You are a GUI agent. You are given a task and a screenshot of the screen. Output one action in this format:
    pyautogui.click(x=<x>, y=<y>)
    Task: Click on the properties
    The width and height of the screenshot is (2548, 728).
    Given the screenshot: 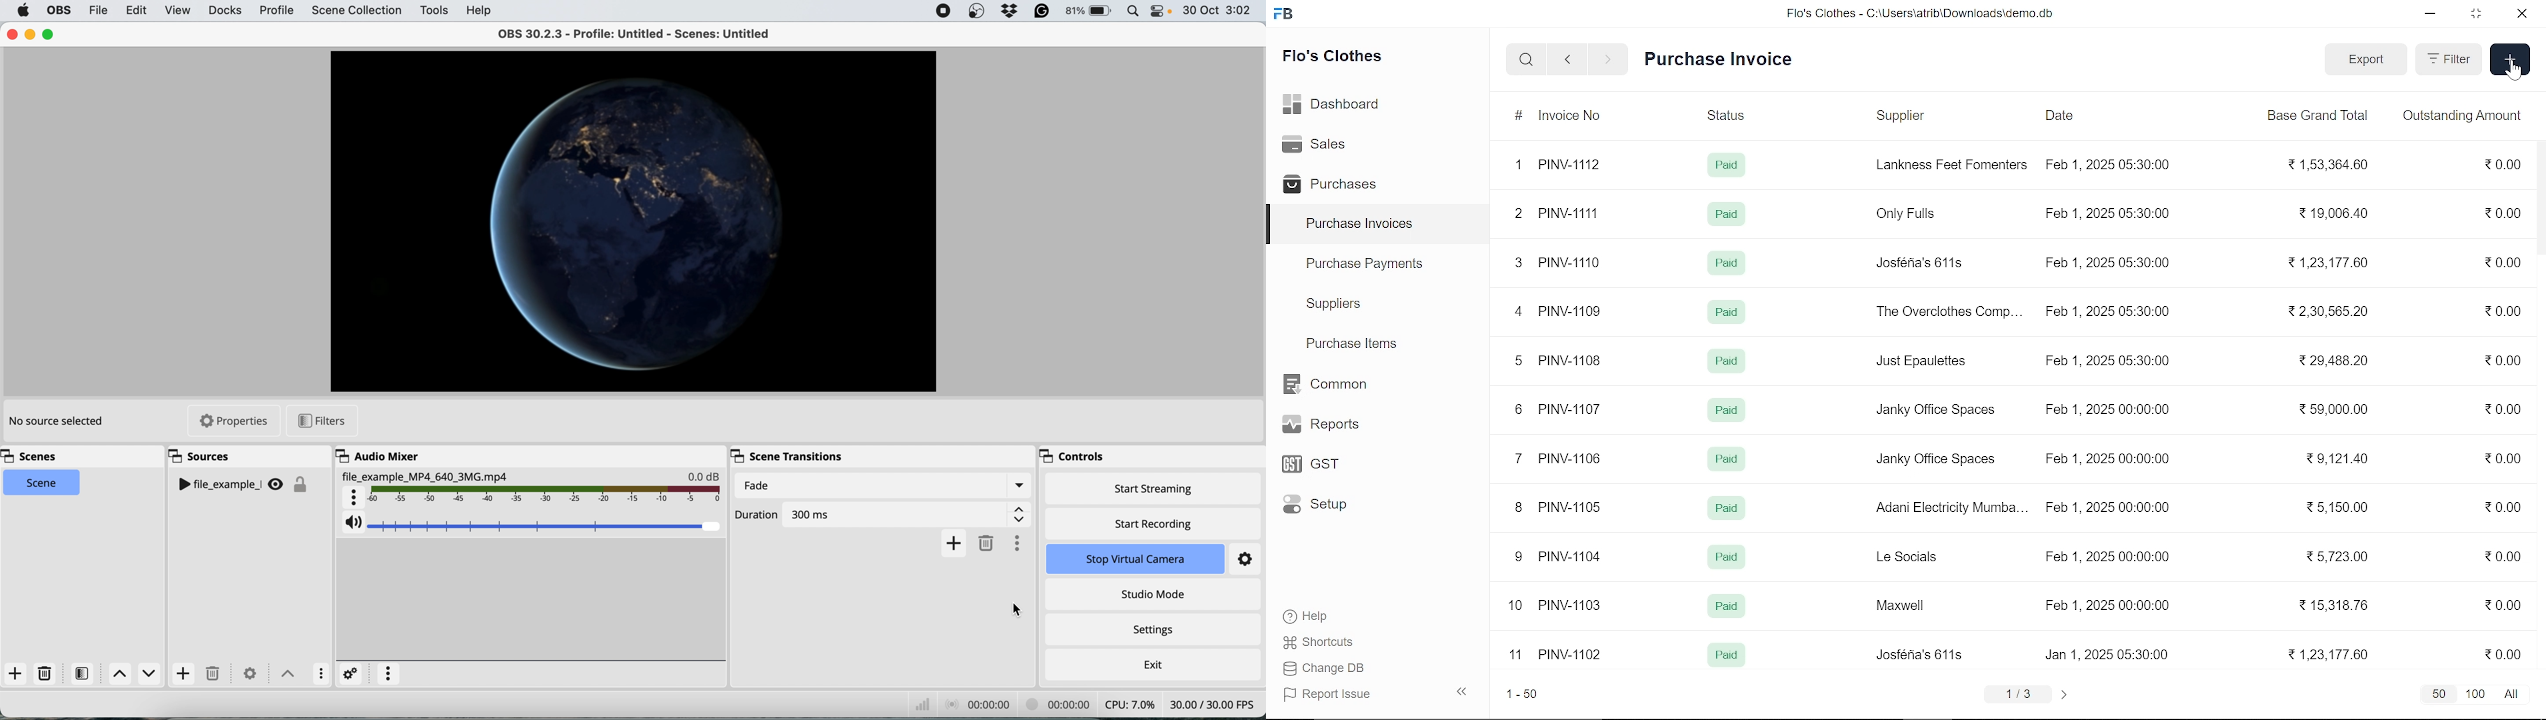 What is the action you would take?
    pyautogui.click(x=231, y=421)
    